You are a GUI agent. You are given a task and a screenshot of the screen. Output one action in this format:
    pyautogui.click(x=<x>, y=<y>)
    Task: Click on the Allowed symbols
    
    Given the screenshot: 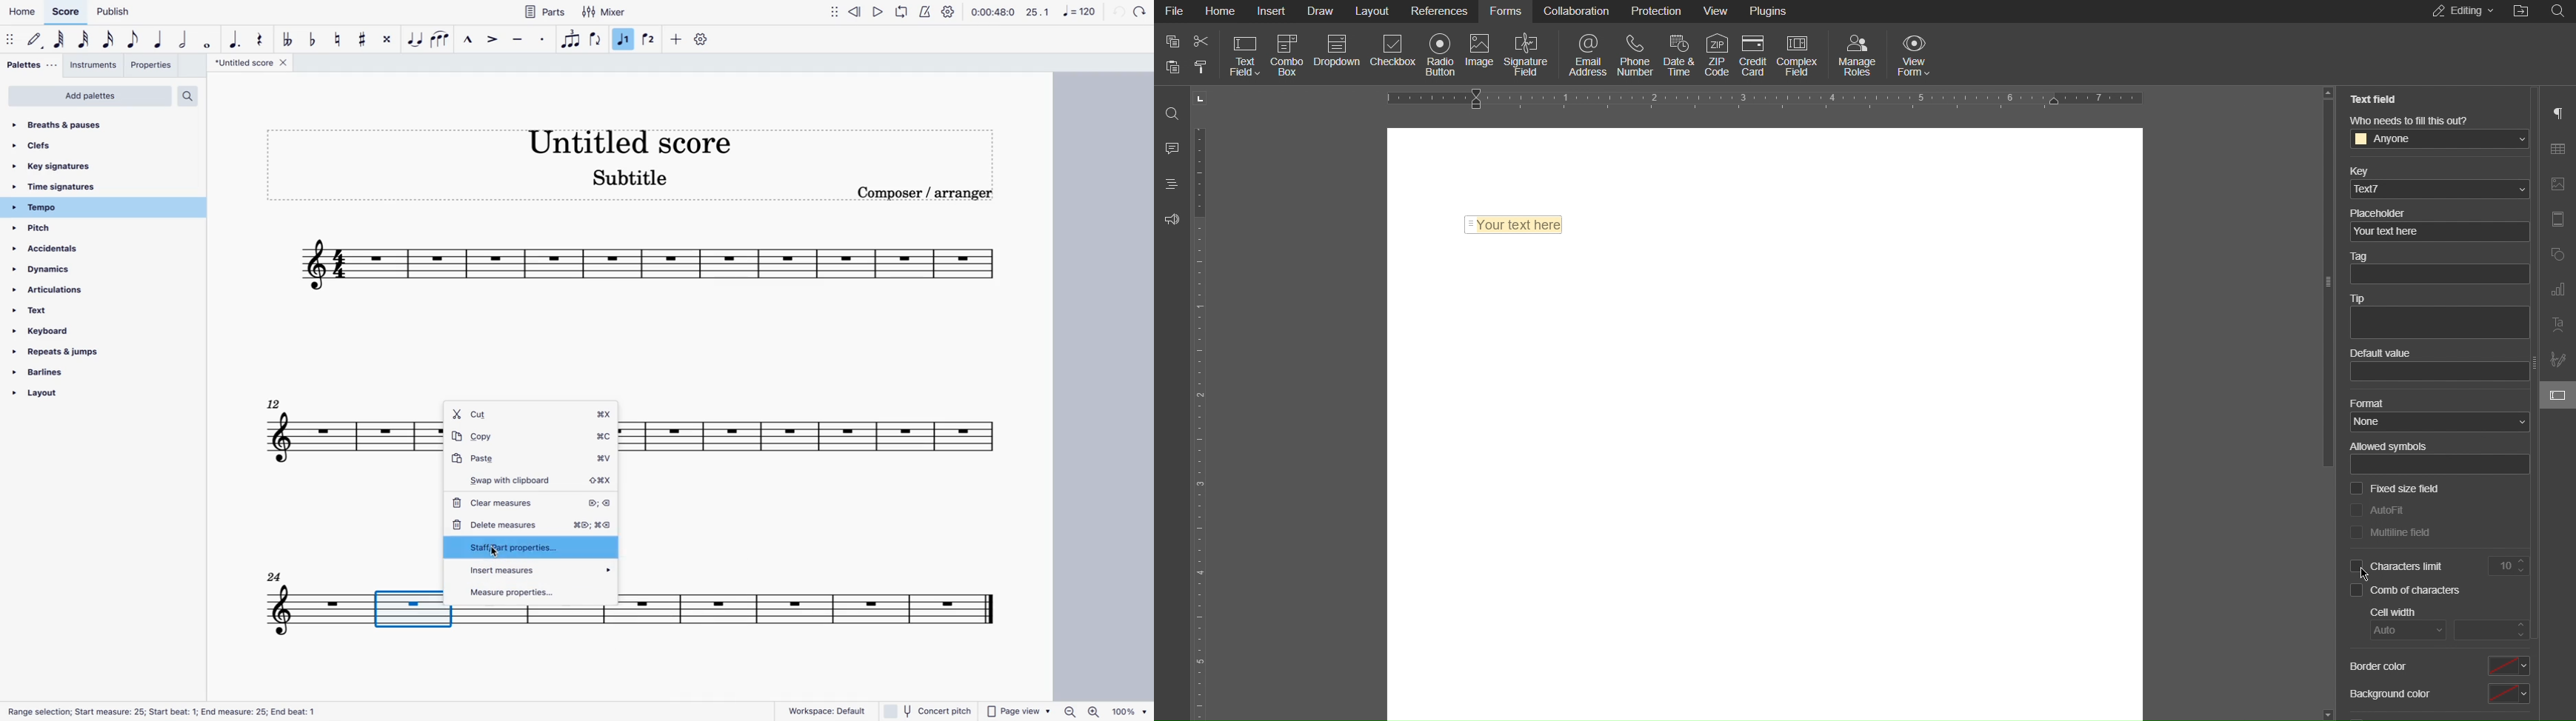 What is the action you would take?
    pyautogui.click(x=2438, y=457)
    